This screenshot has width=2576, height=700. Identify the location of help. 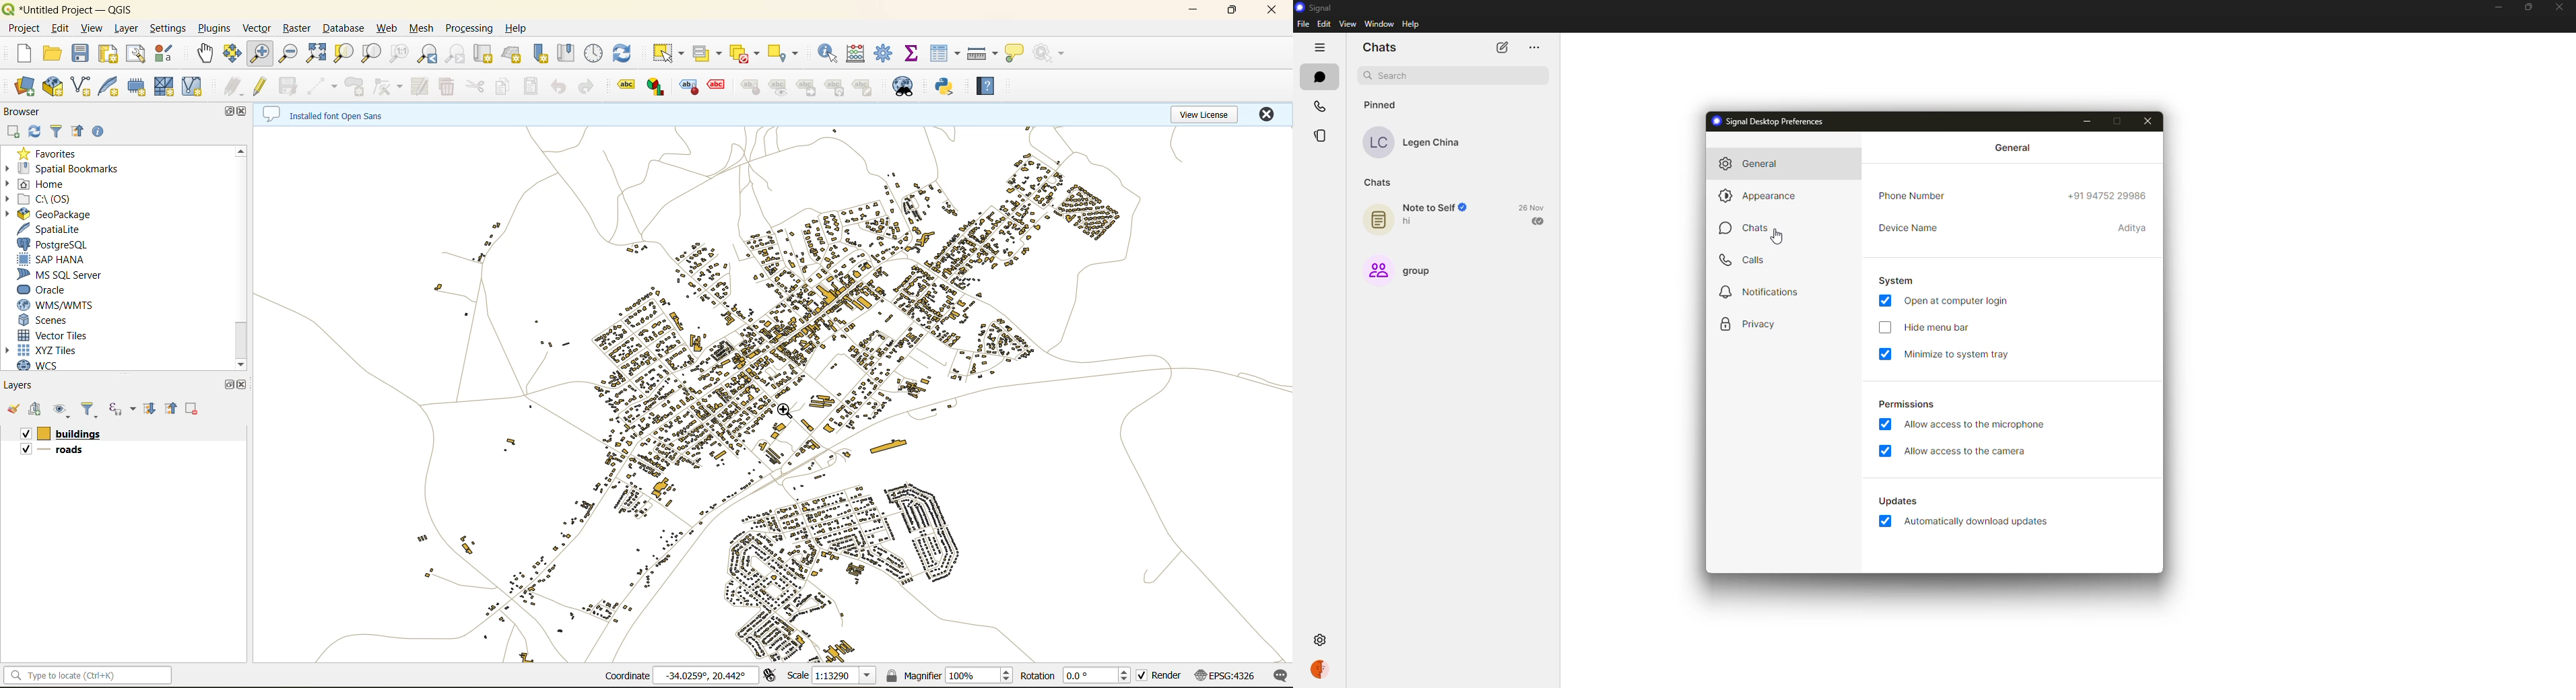
(524, 28).